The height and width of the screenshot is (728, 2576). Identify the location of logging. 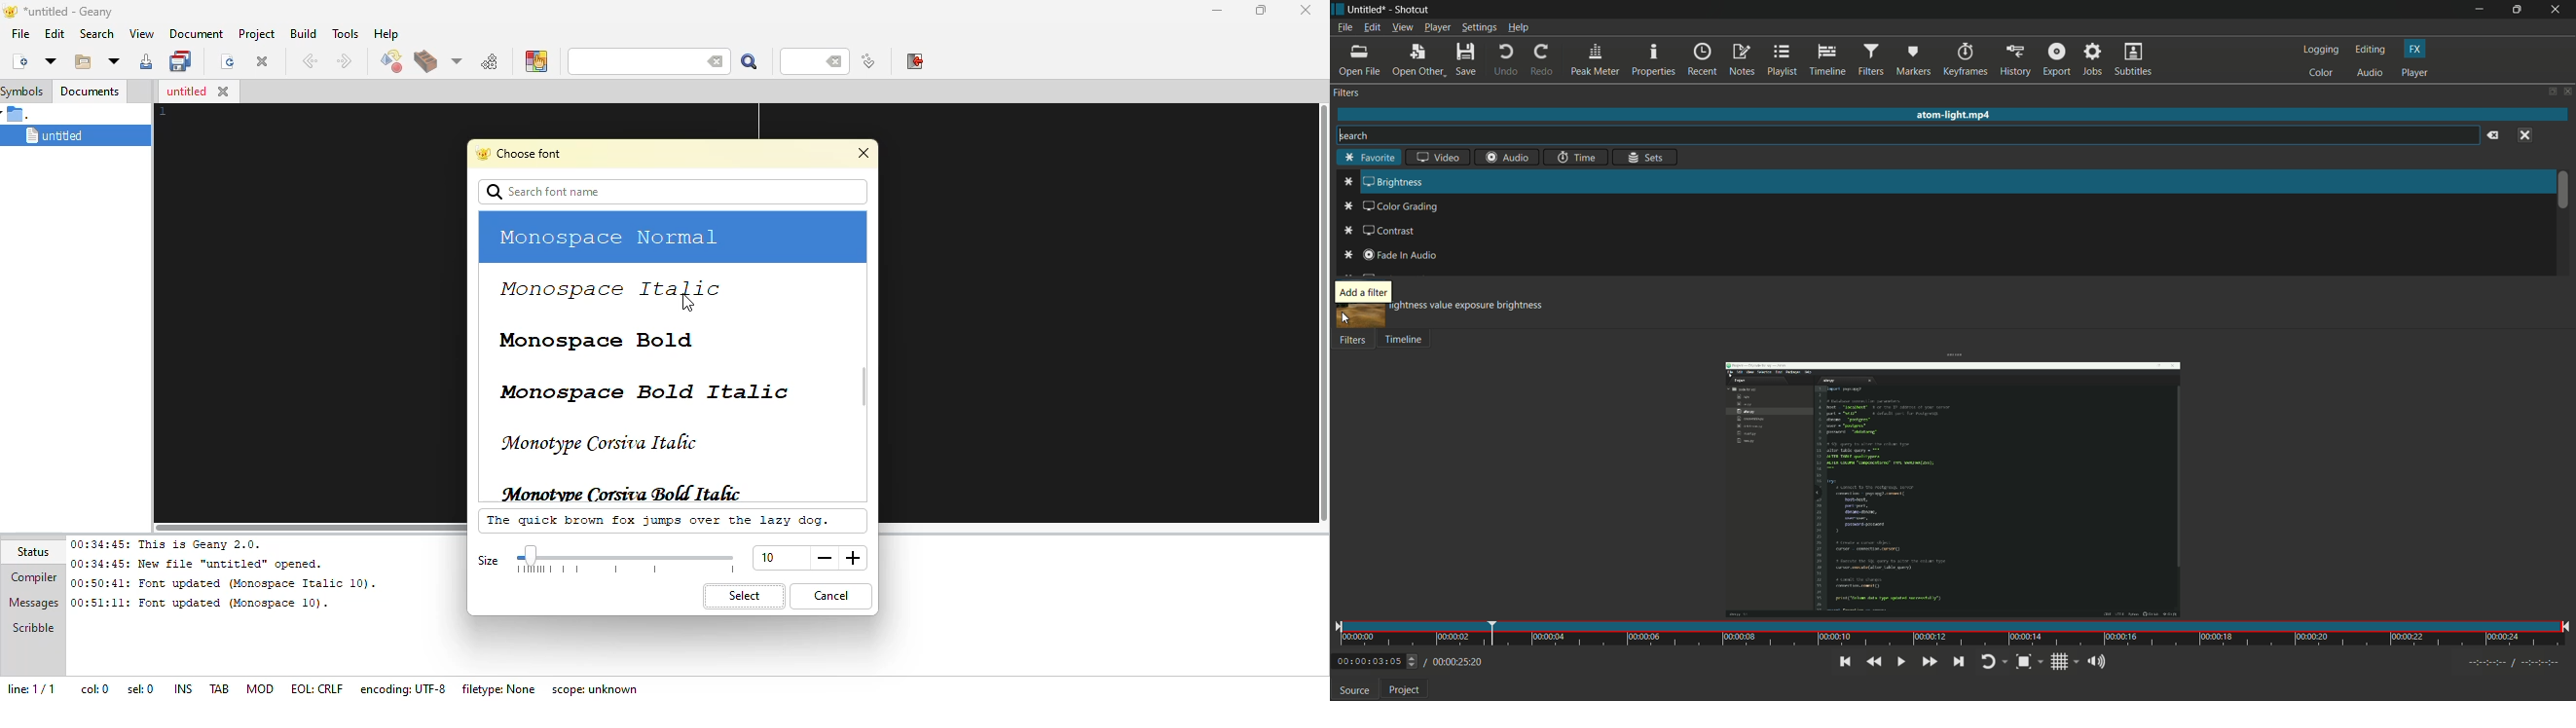
(2320, 50).